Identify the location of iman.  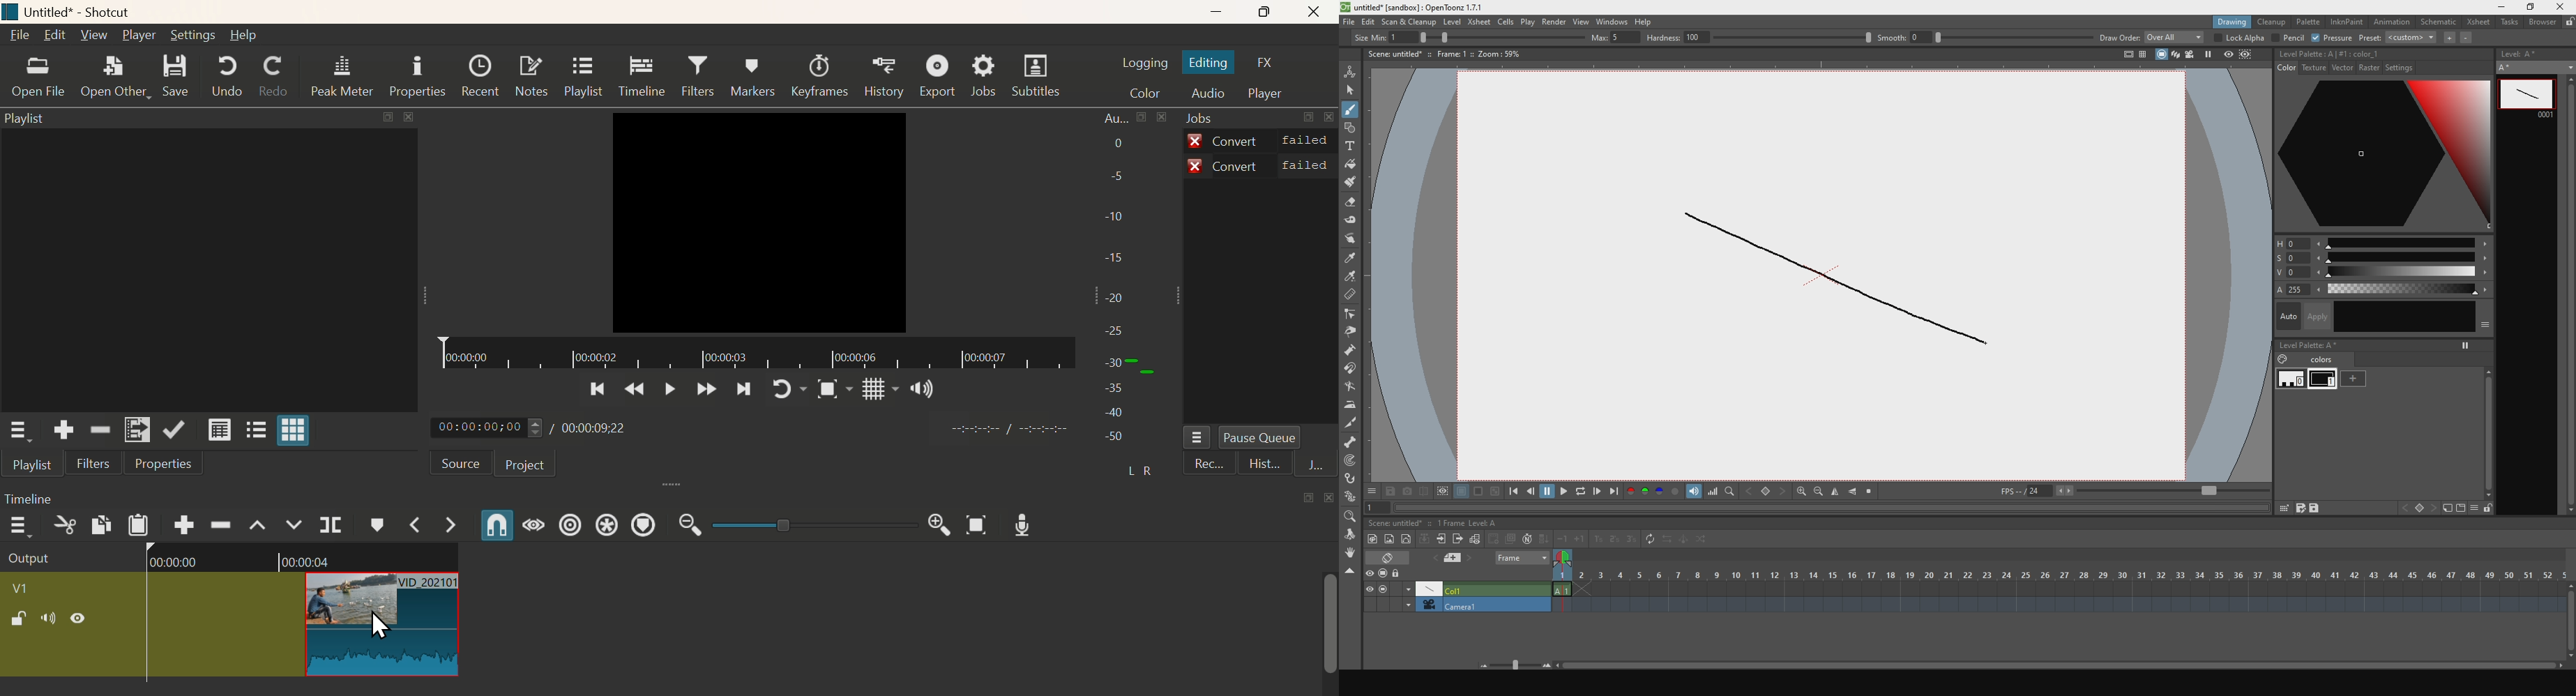
(1354, 371).